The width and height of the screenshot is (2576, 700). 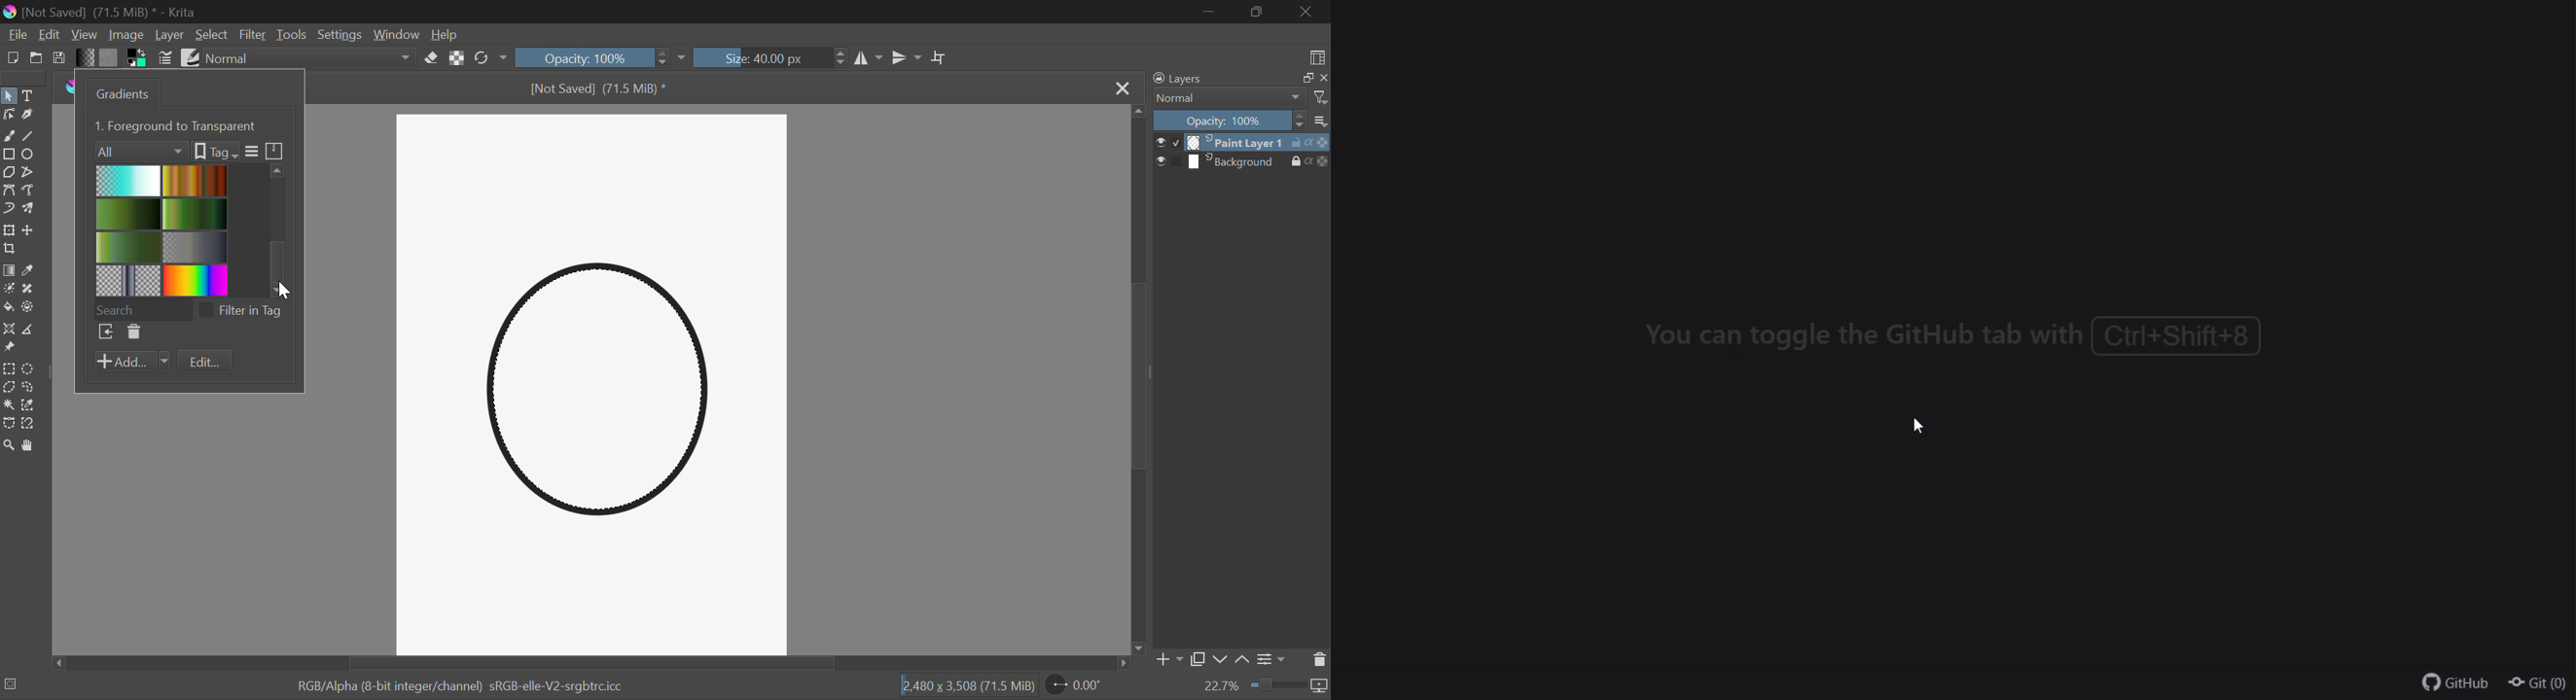 I want to click on Gradients, so click(x=124, y=94).